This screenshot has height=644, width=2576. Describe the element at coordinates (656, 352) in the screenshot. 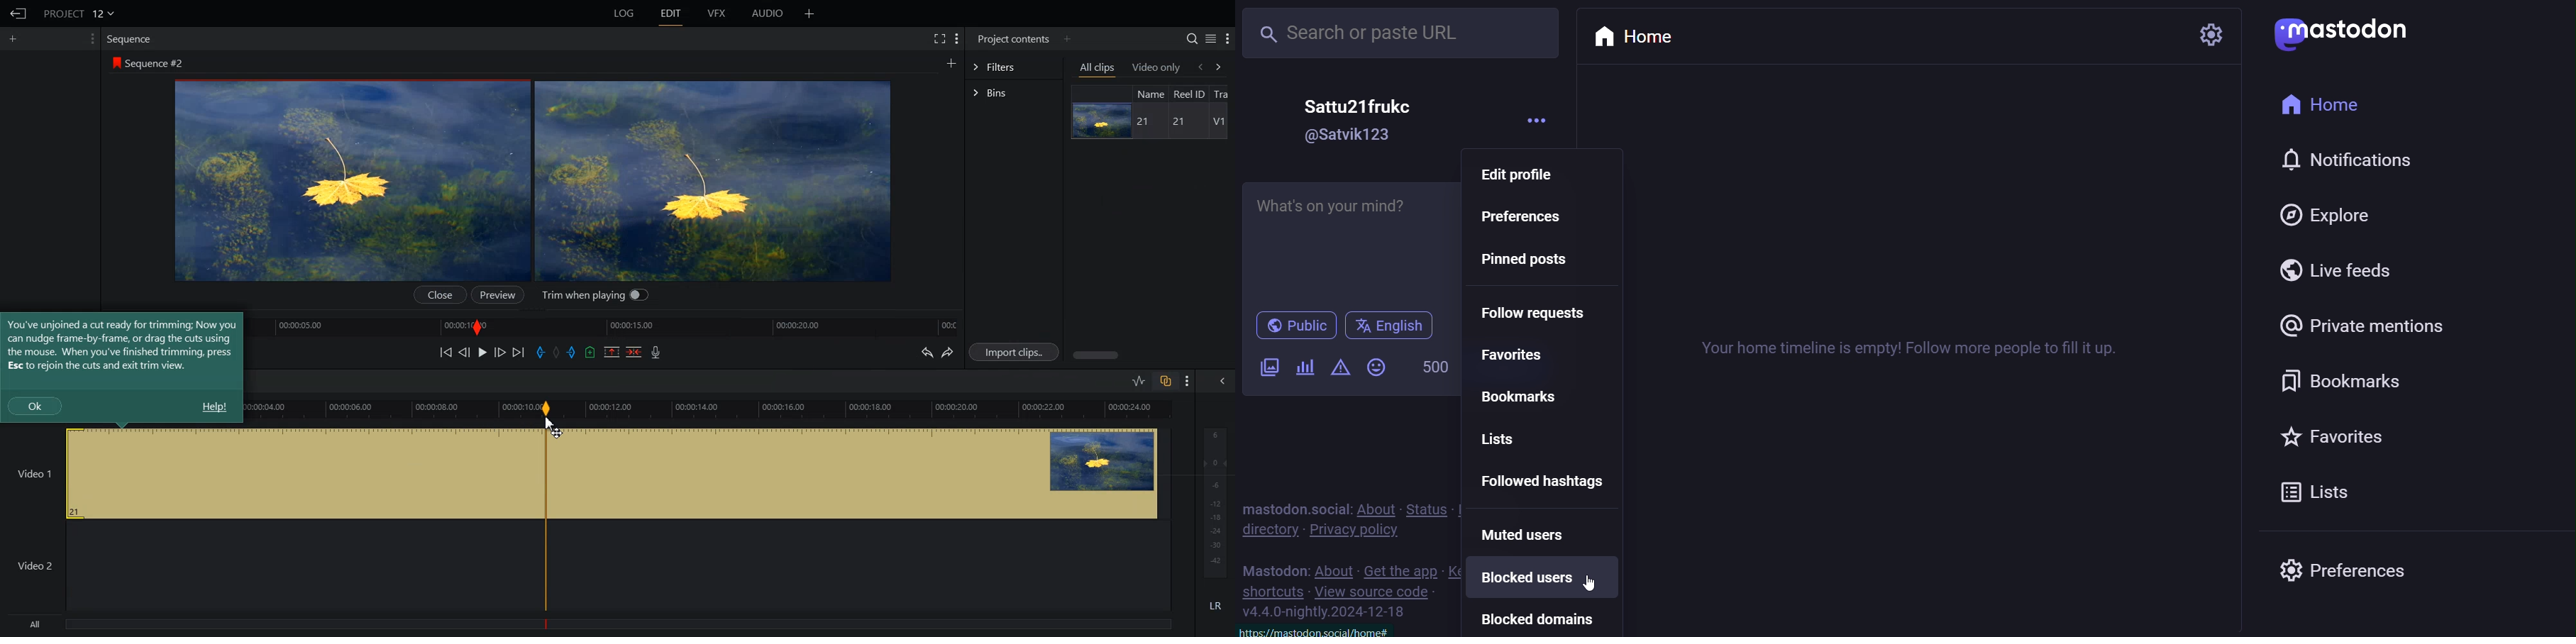

I see `Record Audio` at that location.